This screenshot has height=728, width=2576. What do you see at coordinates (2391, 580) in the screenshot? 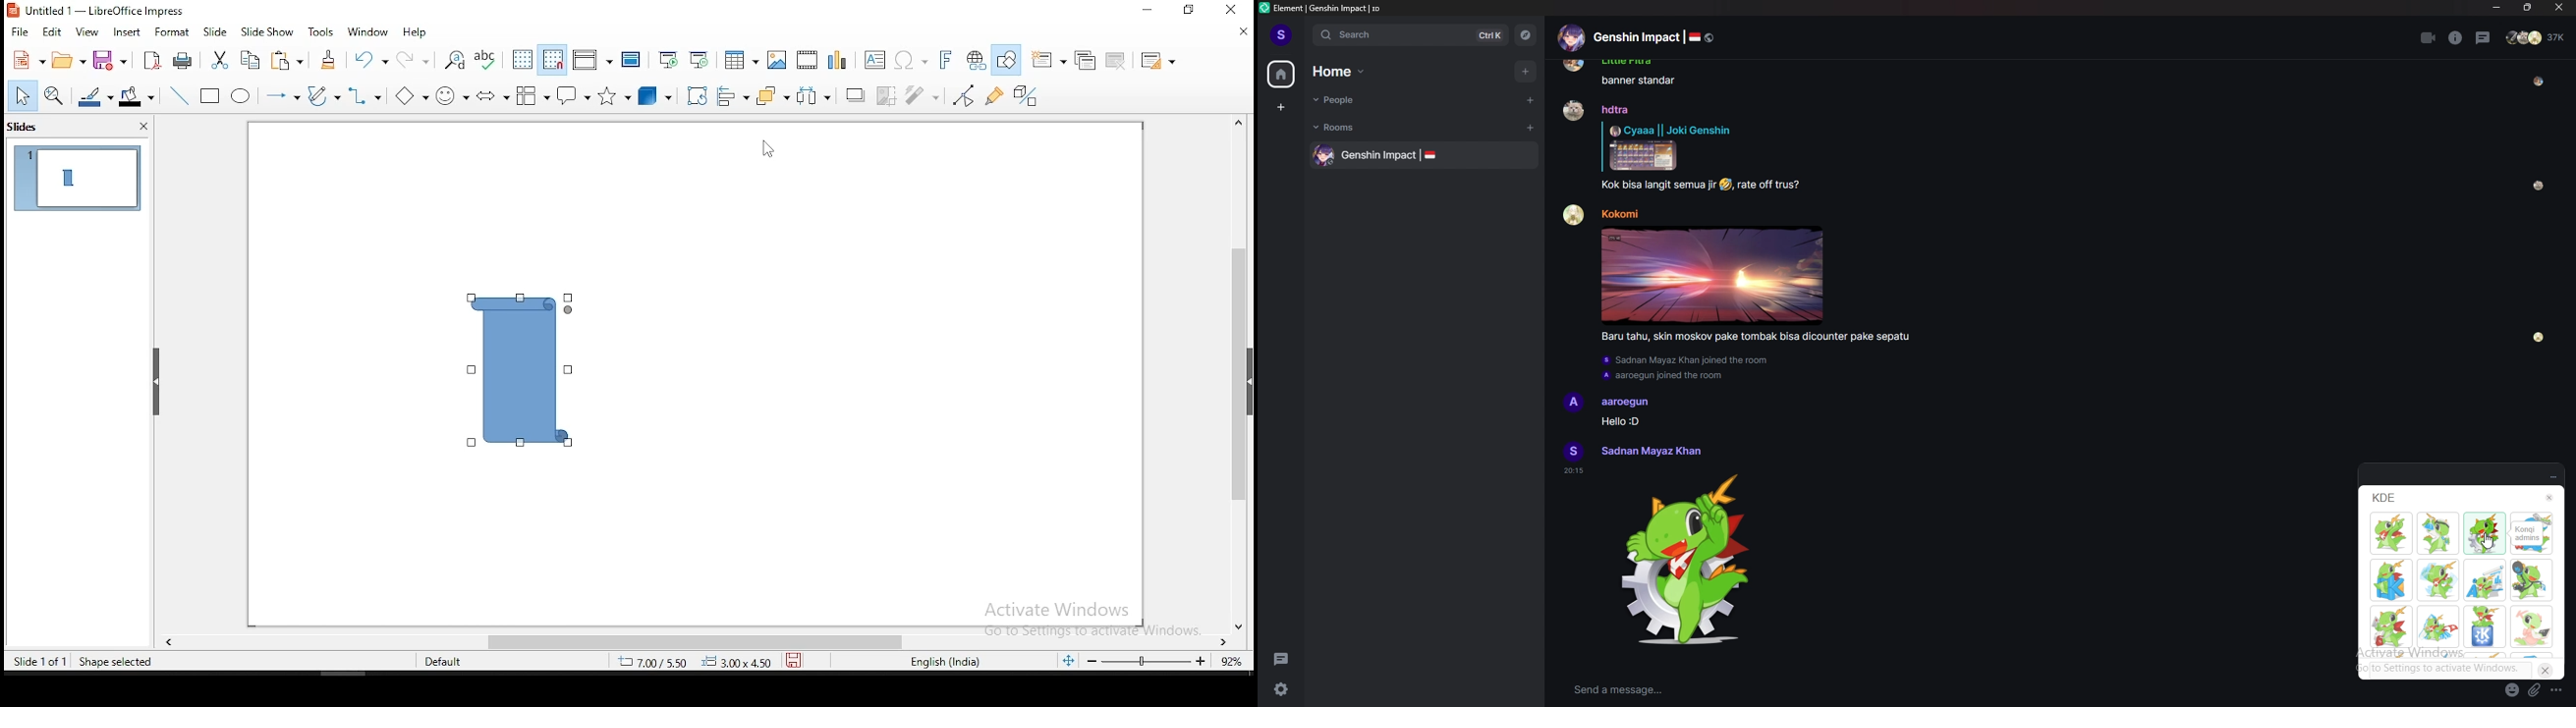
I see `Kongi frameworks` at bounding box center [2391, 580].